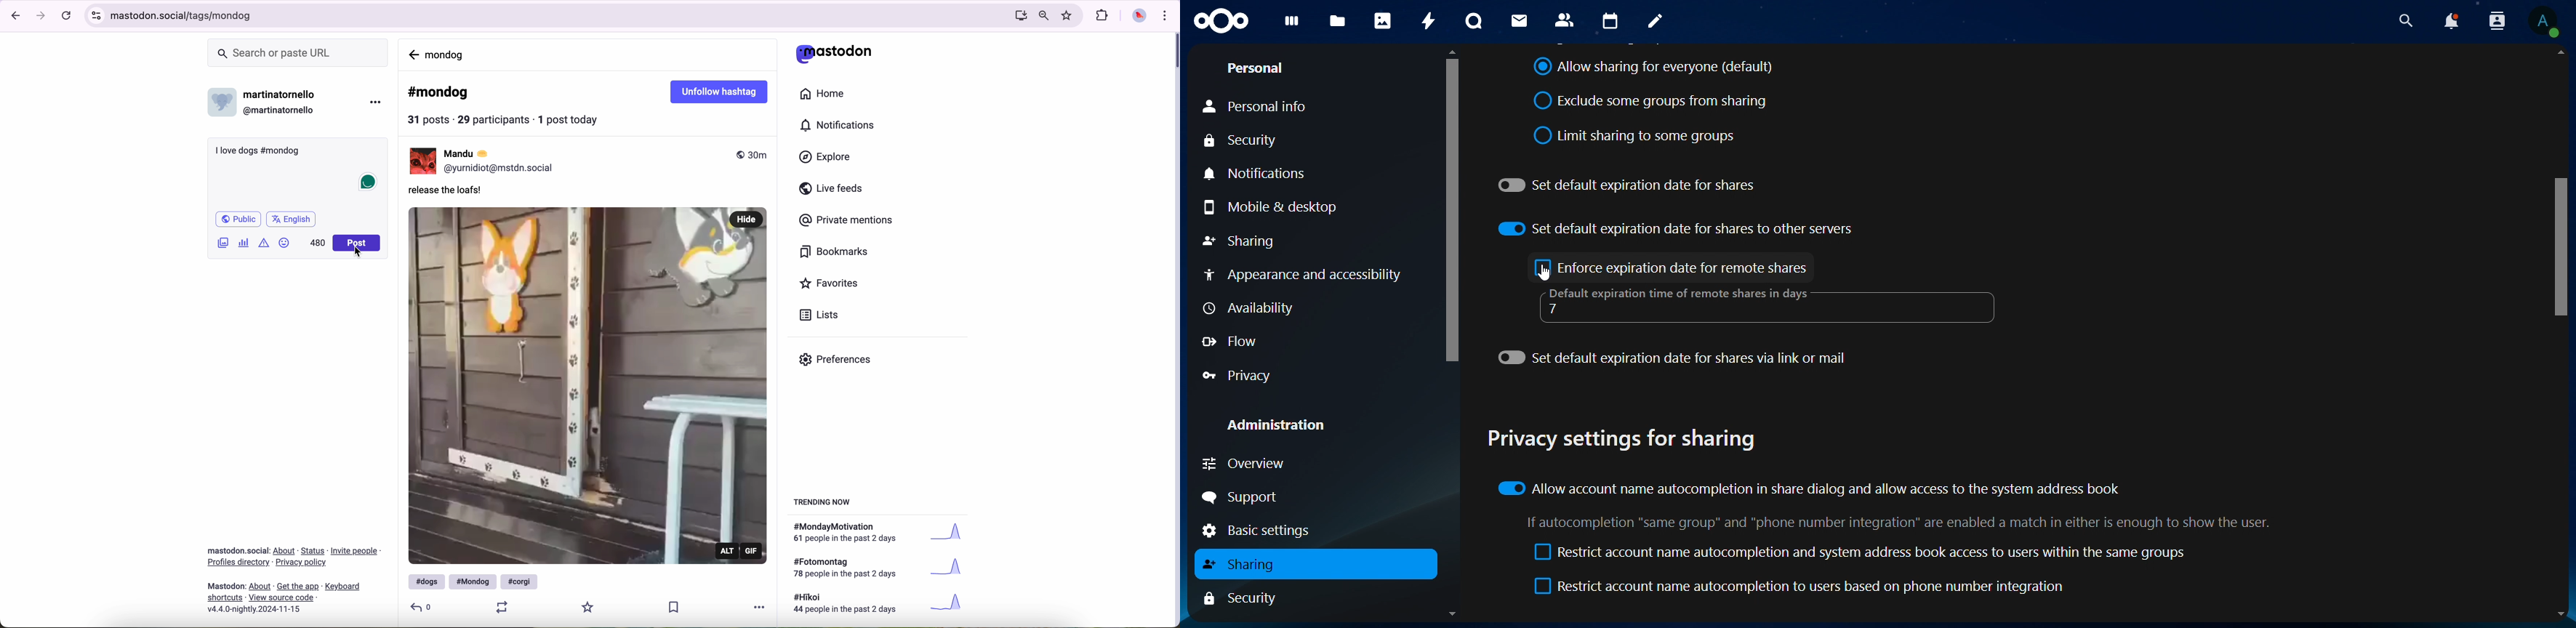 This screenshot has height=644, width=2576. Describe the element at coordinates (1382, 20) in the screenshot. I see `photos` at that location.